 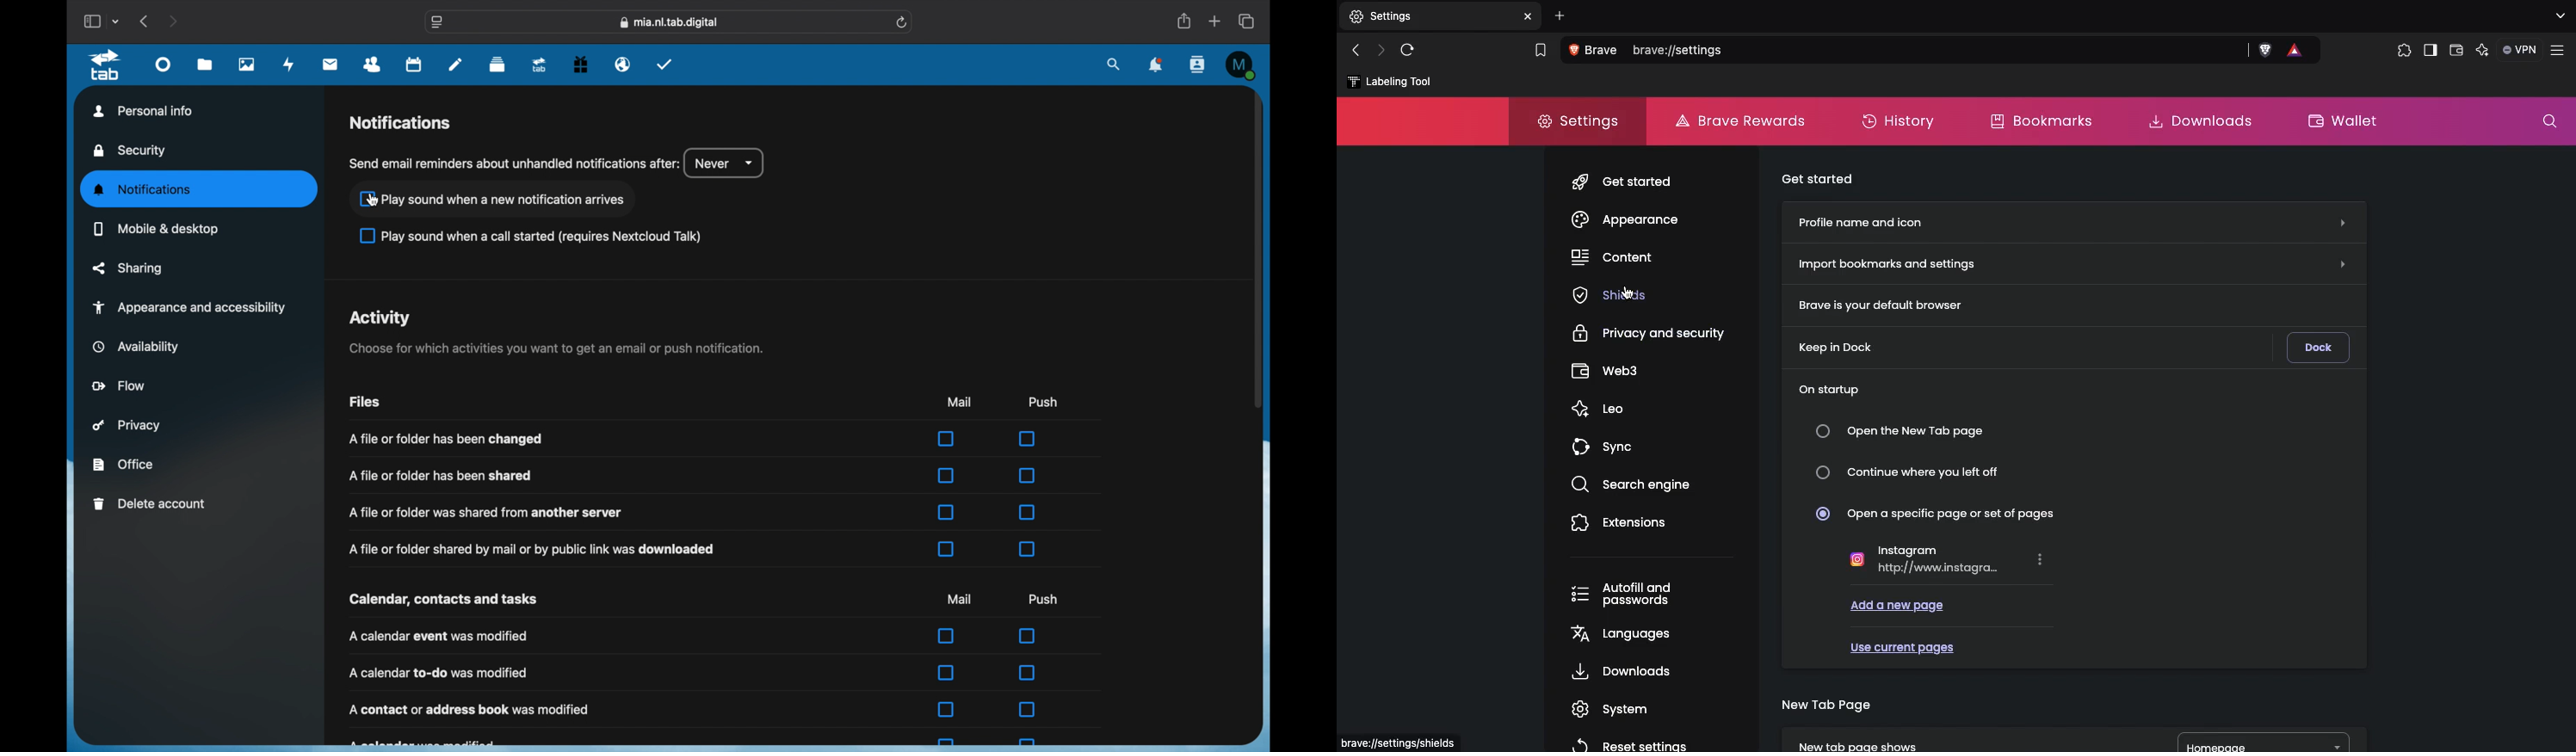 I want to click on Brave rewards, so click(x=1740, y=120).